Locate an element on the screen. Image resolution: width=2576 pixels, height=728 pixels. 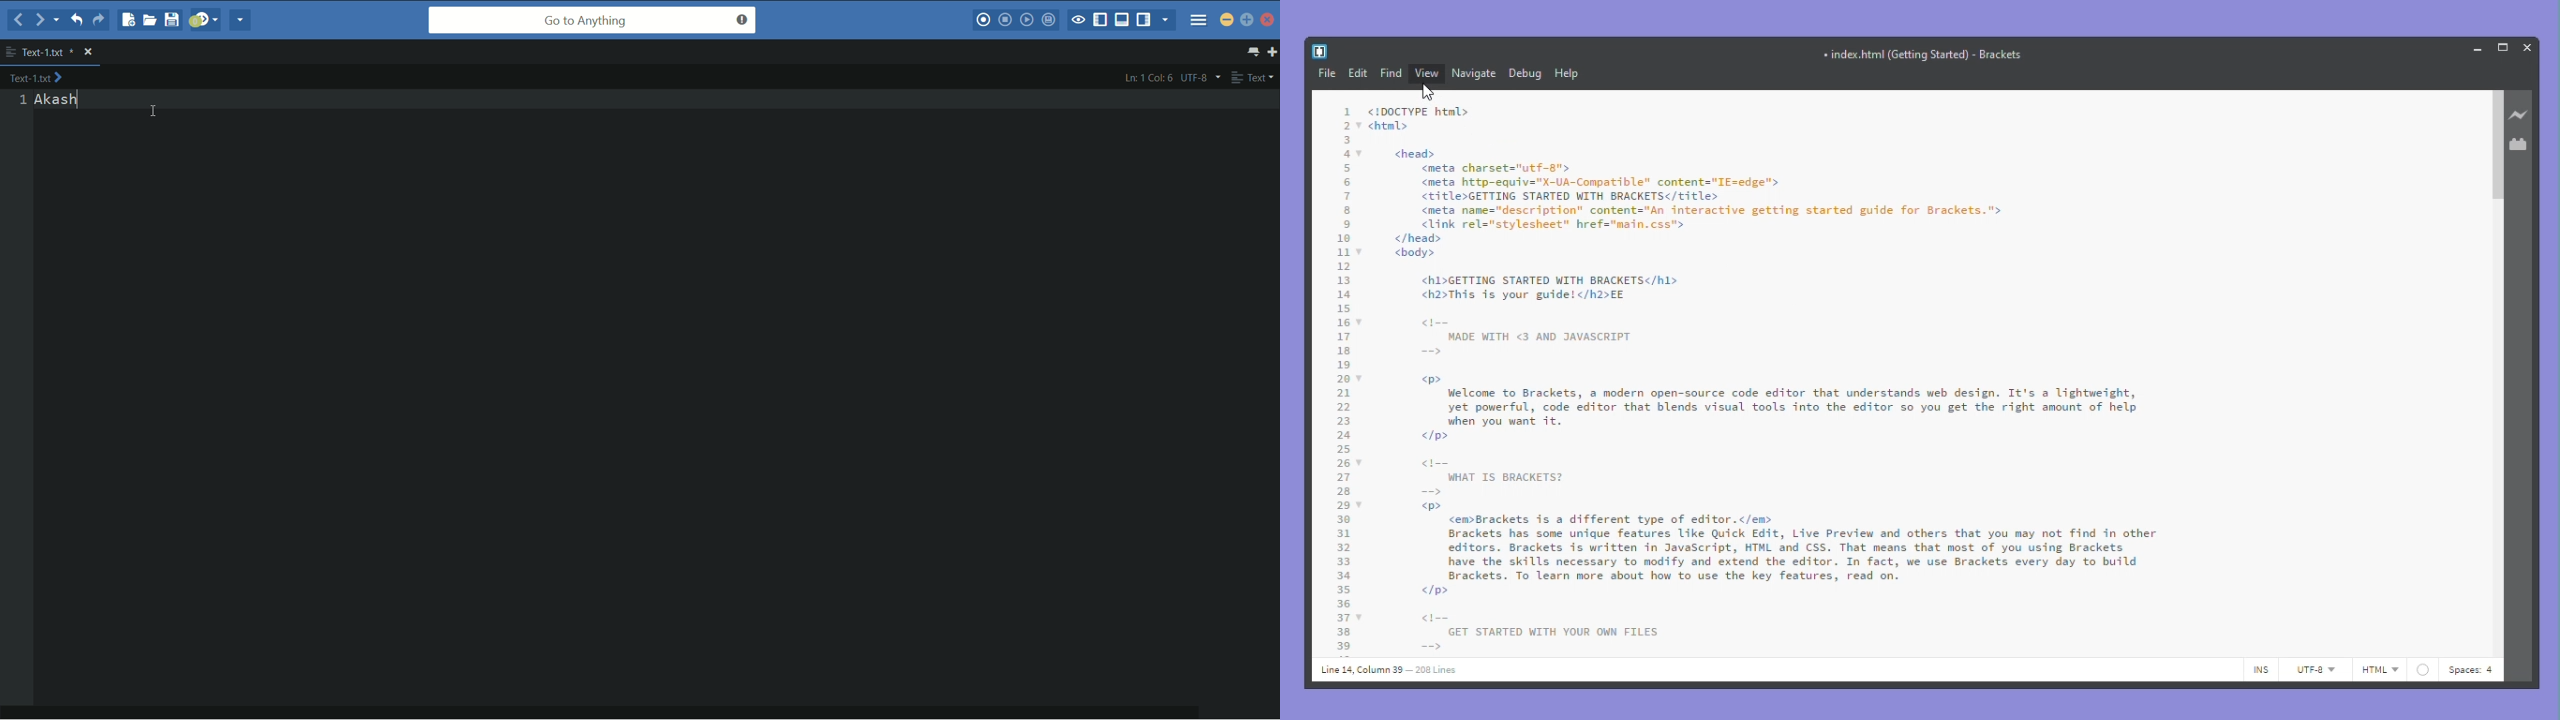
25 is located at coordinates (1343, 449).